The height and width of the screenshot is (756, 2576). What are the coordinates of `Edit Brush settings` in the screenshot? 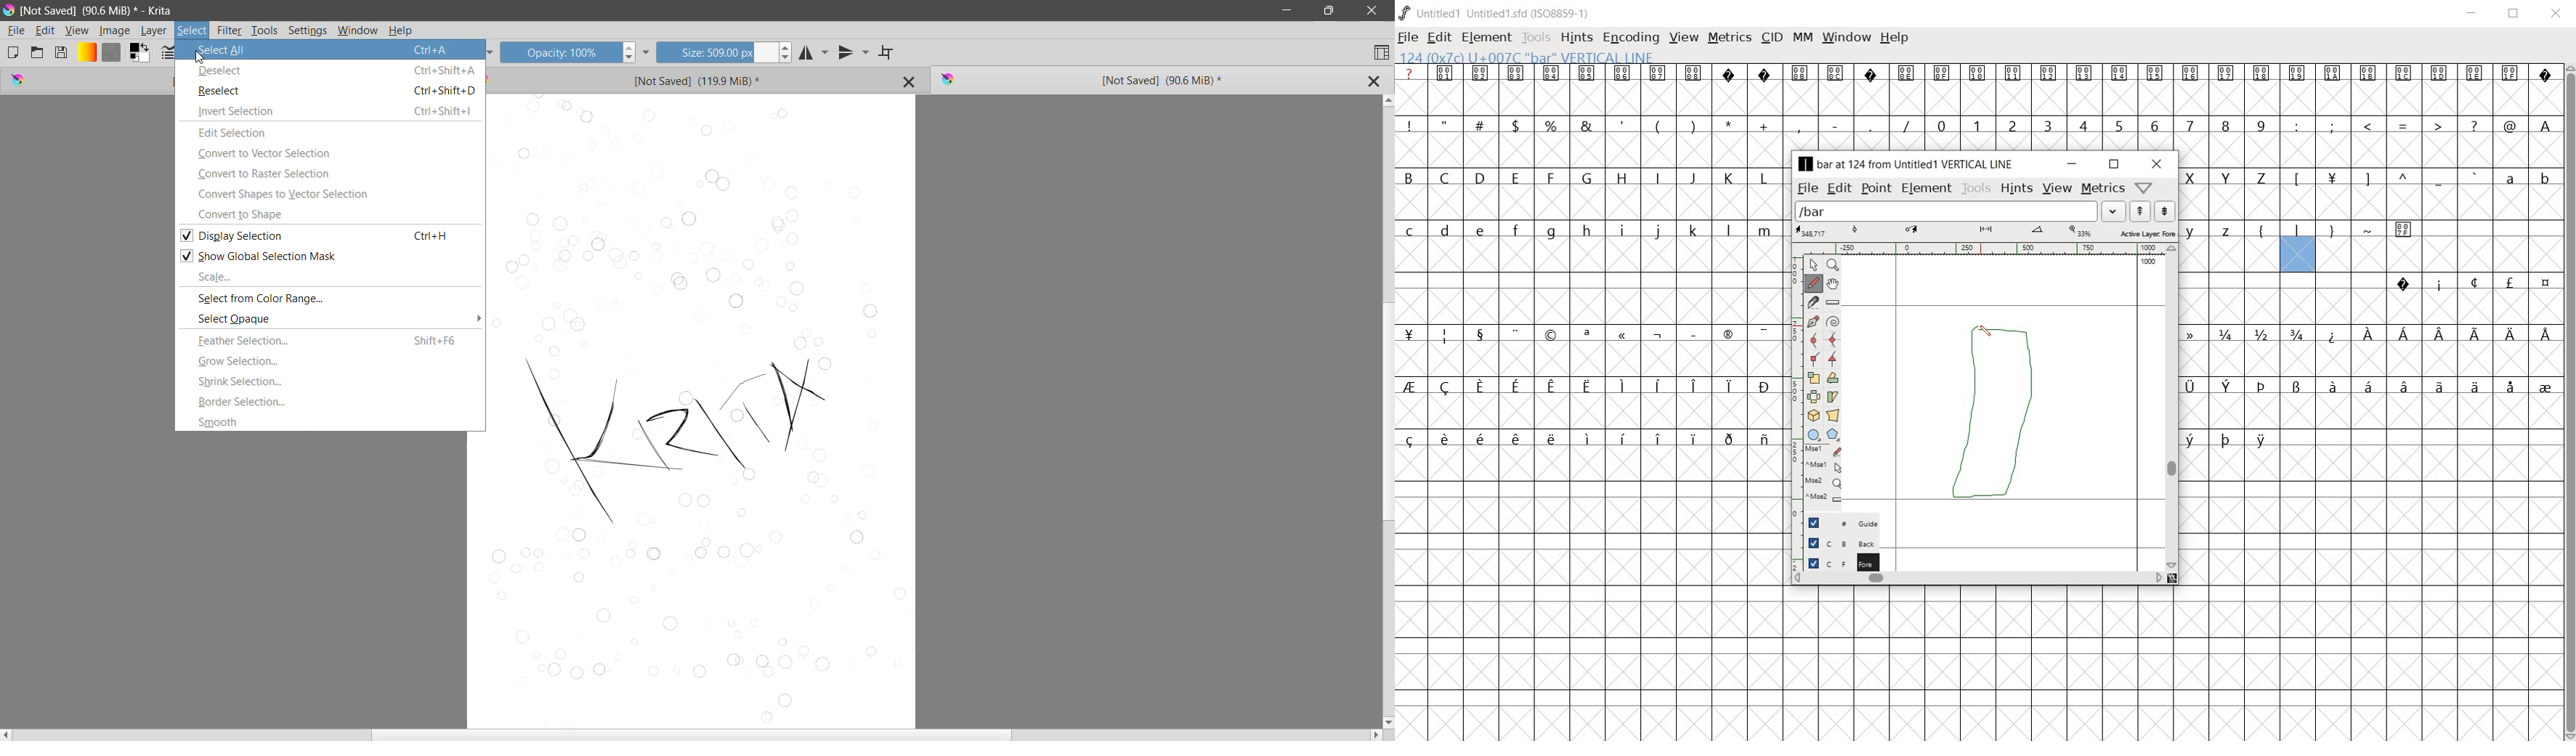 It's located at (168, 54).